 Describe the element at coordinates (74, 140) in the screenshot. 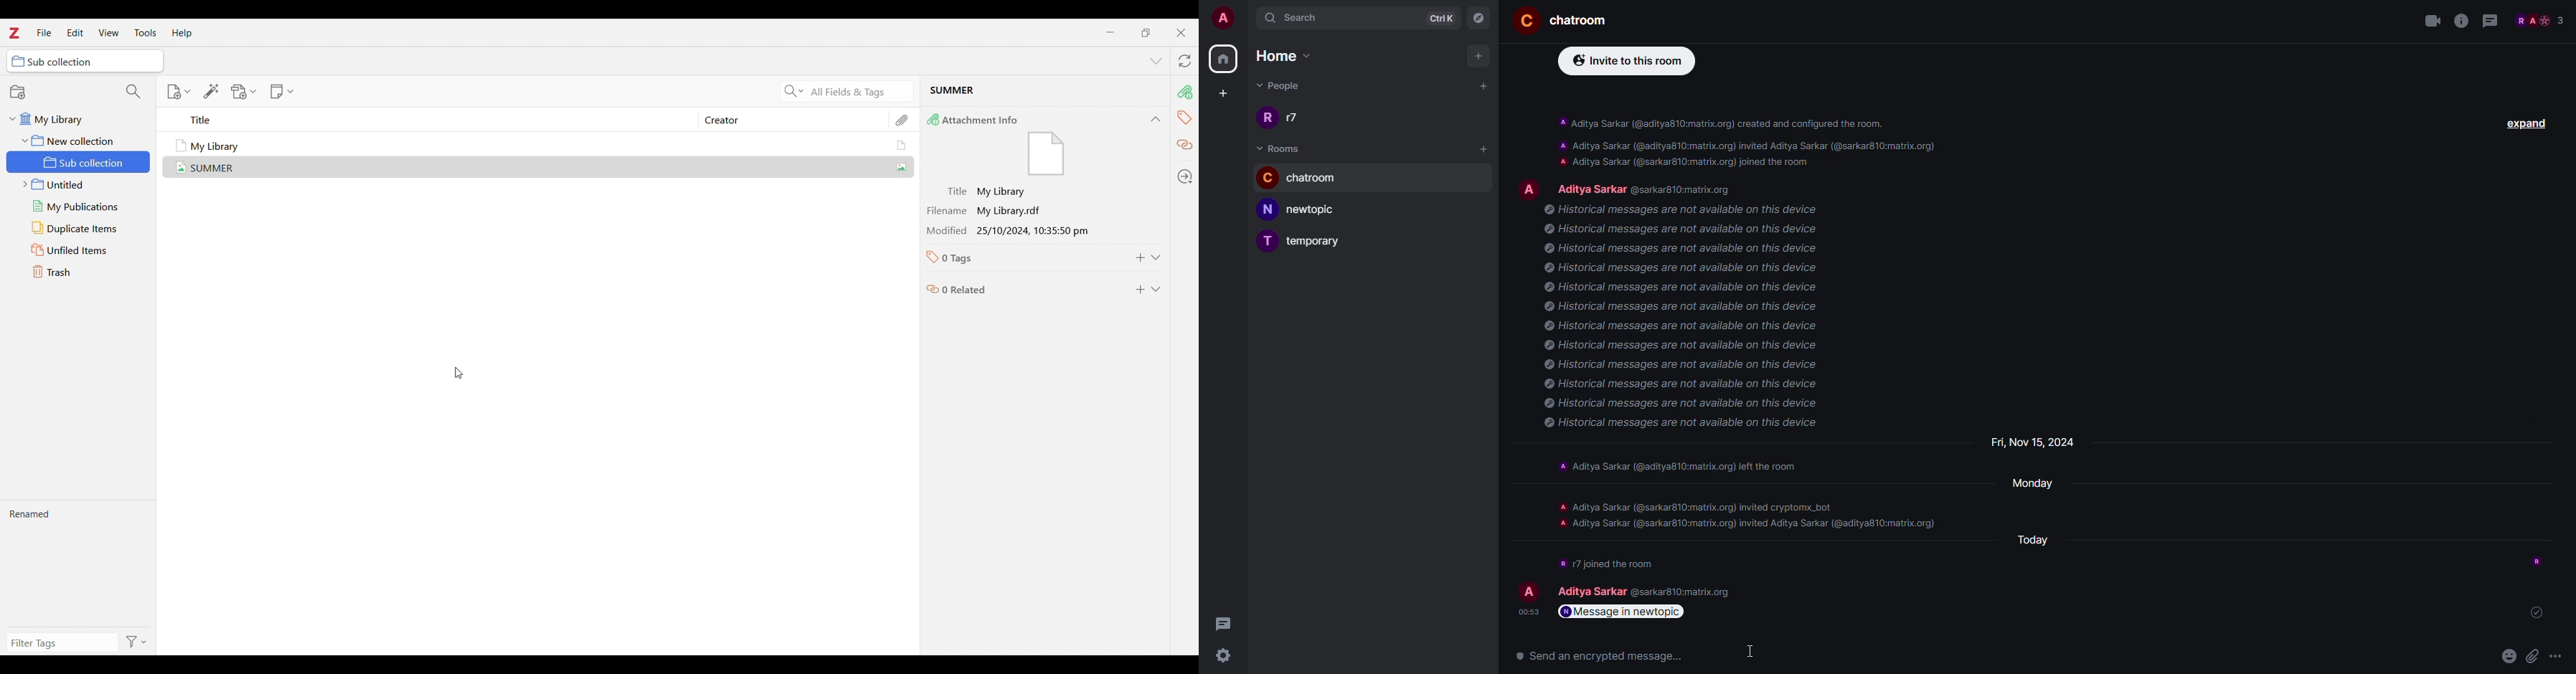

I see `New collection folder` at that location.